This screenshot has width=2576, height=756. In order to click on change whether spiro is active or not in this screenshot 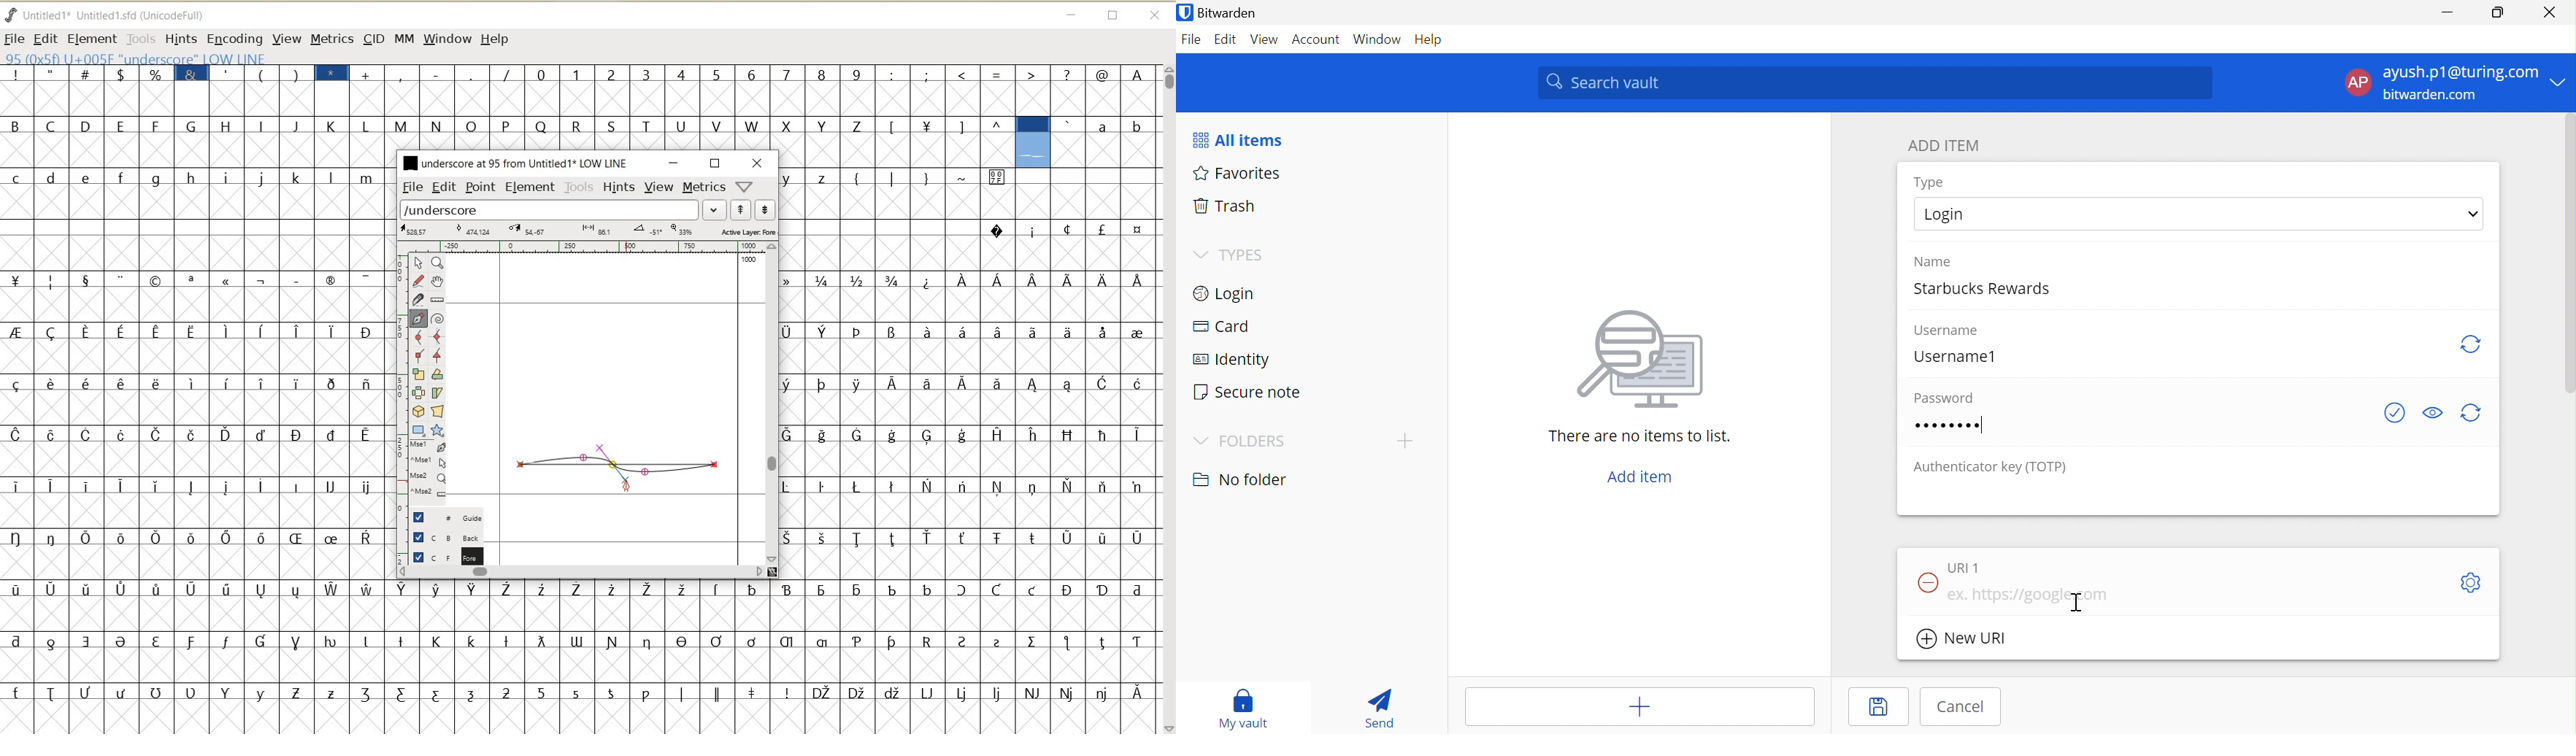, I will do `click(437, 317)`.